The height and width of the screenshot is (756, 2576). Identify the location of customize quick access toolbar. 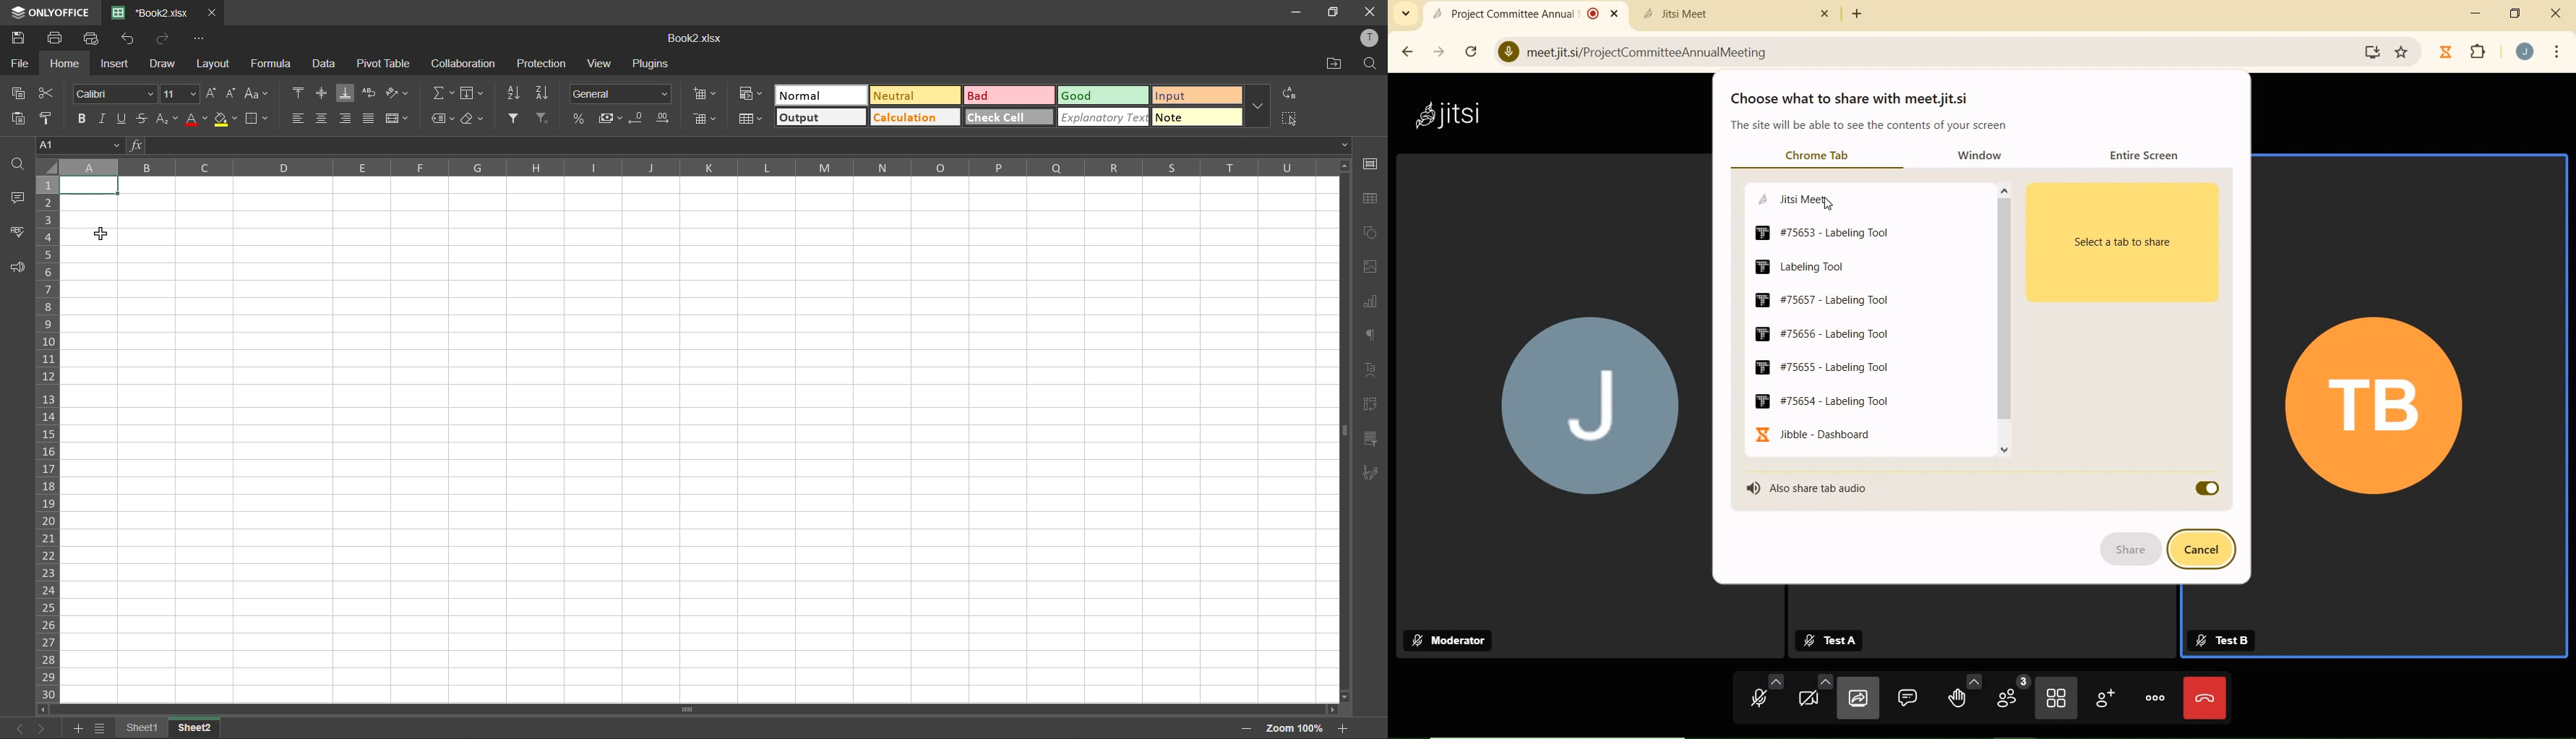
(199, 40).